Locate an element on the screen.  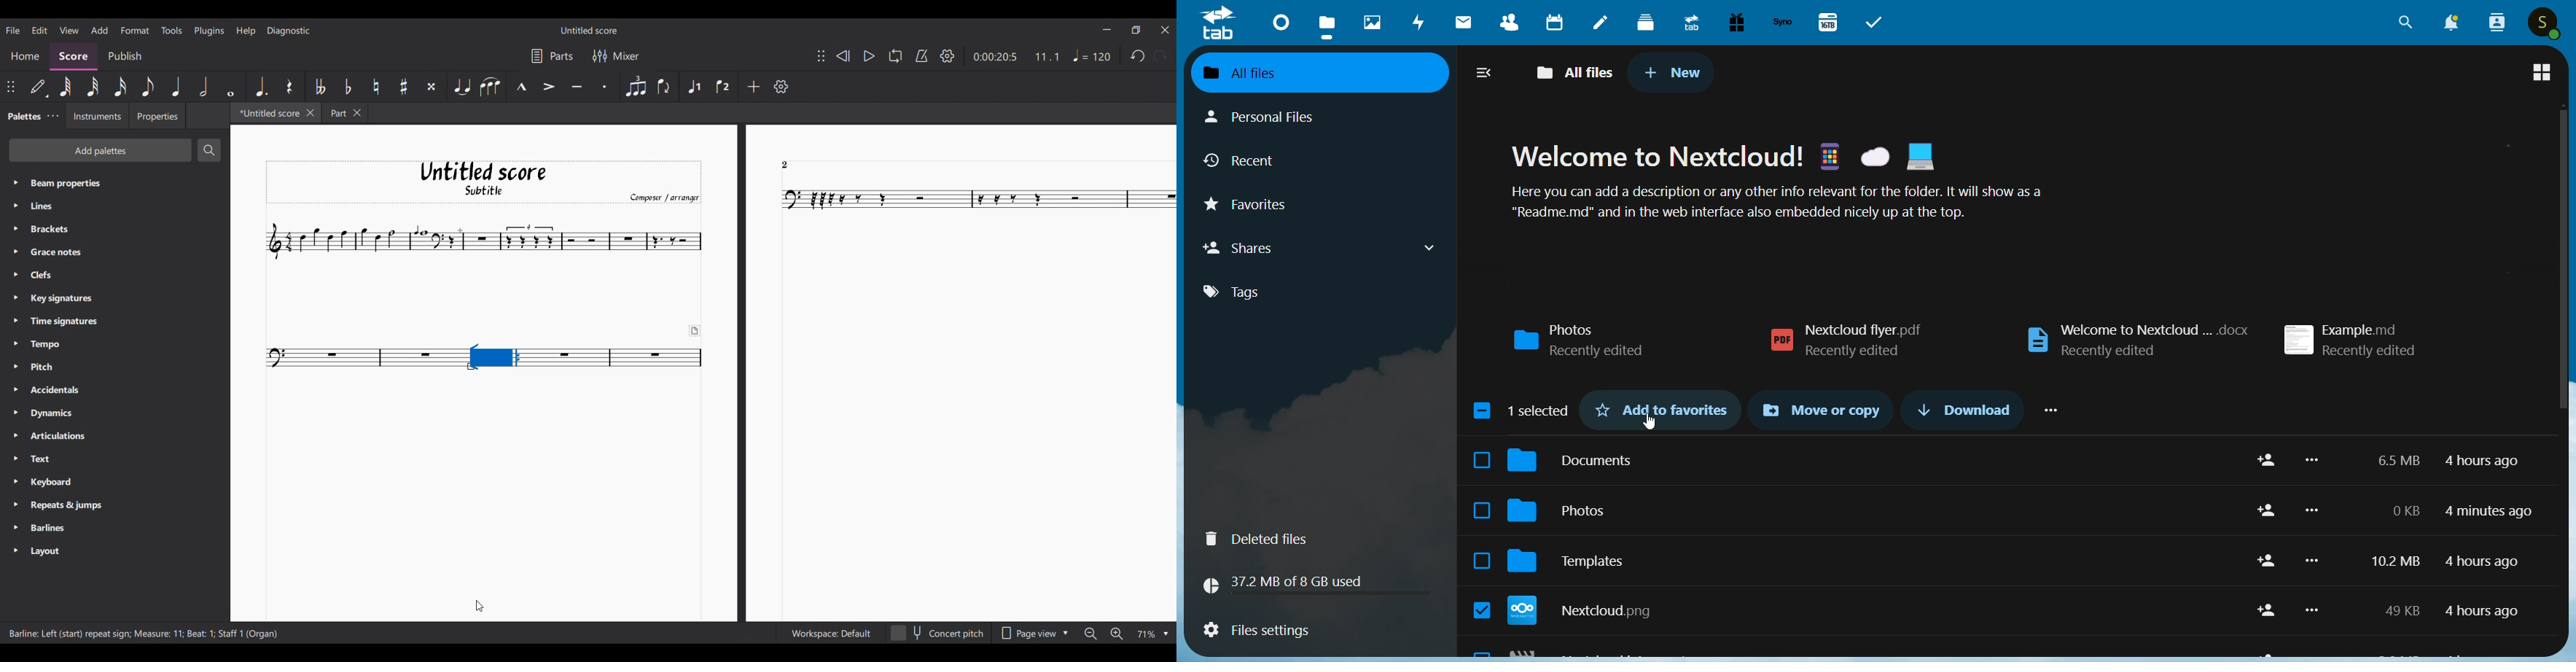
Score title is located at coordinates (589, 30).